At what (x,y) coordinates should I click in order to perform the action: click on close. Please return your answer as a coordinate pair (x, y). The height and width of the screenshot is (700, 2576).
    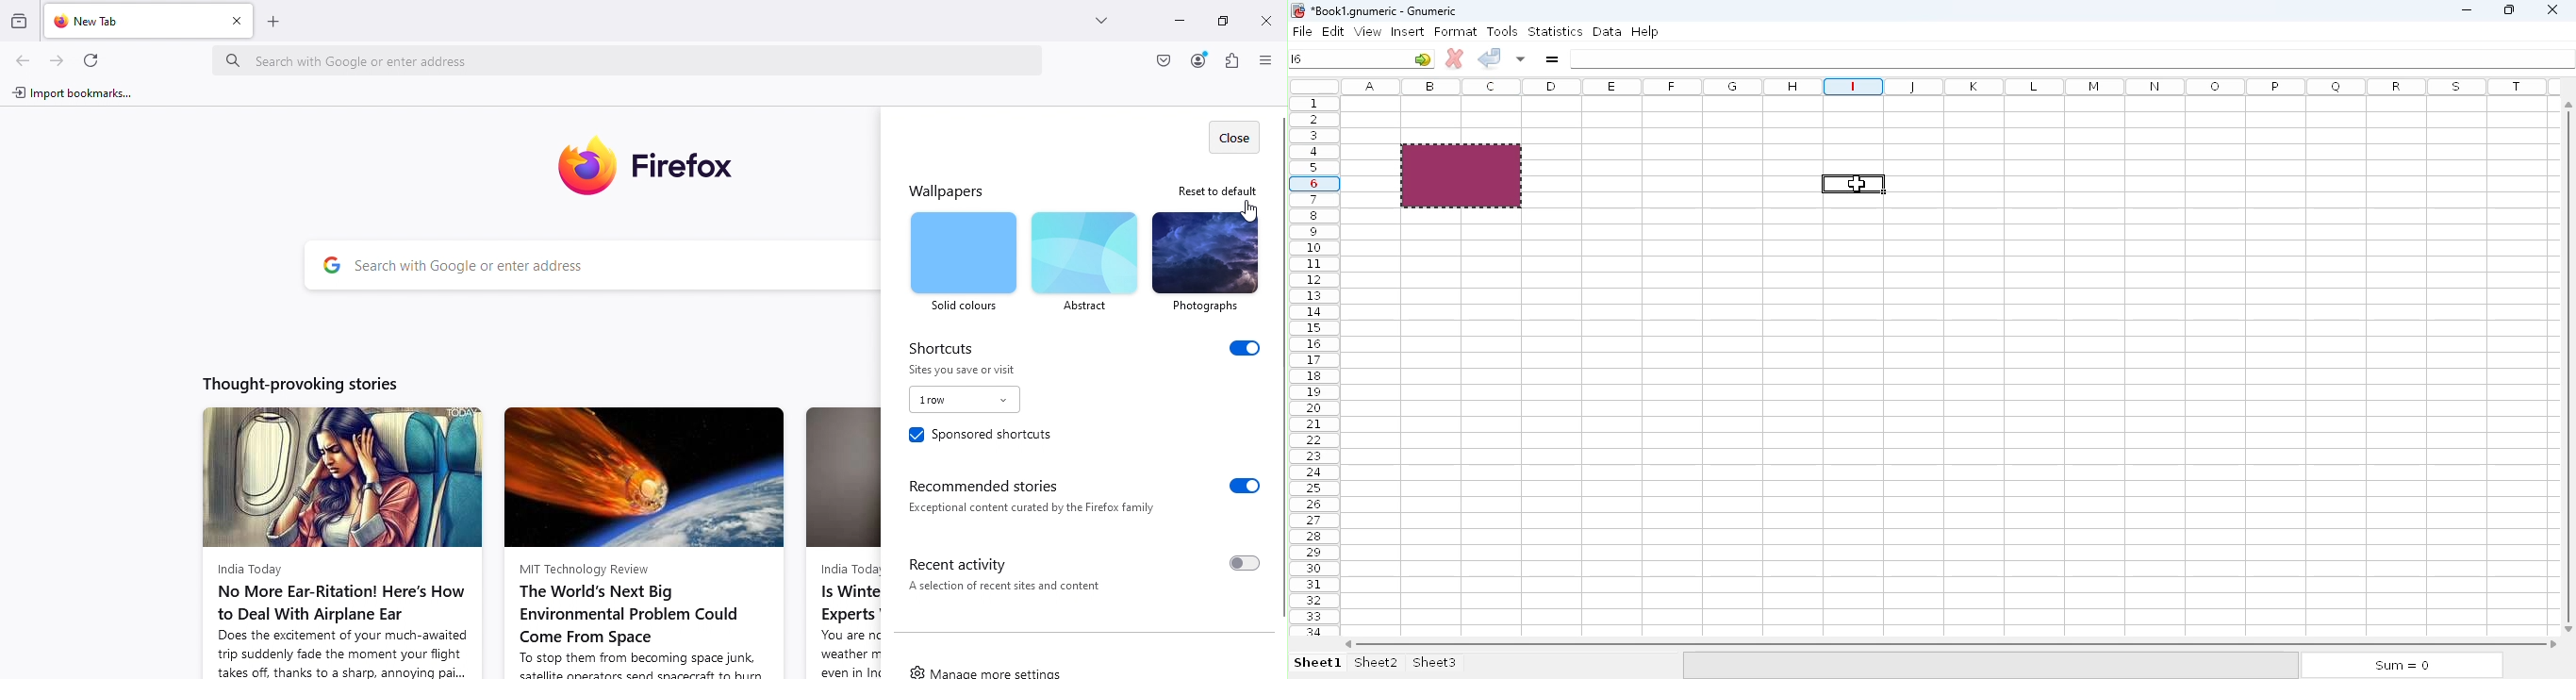
    Looking at the image, I should click on (2552, 16).